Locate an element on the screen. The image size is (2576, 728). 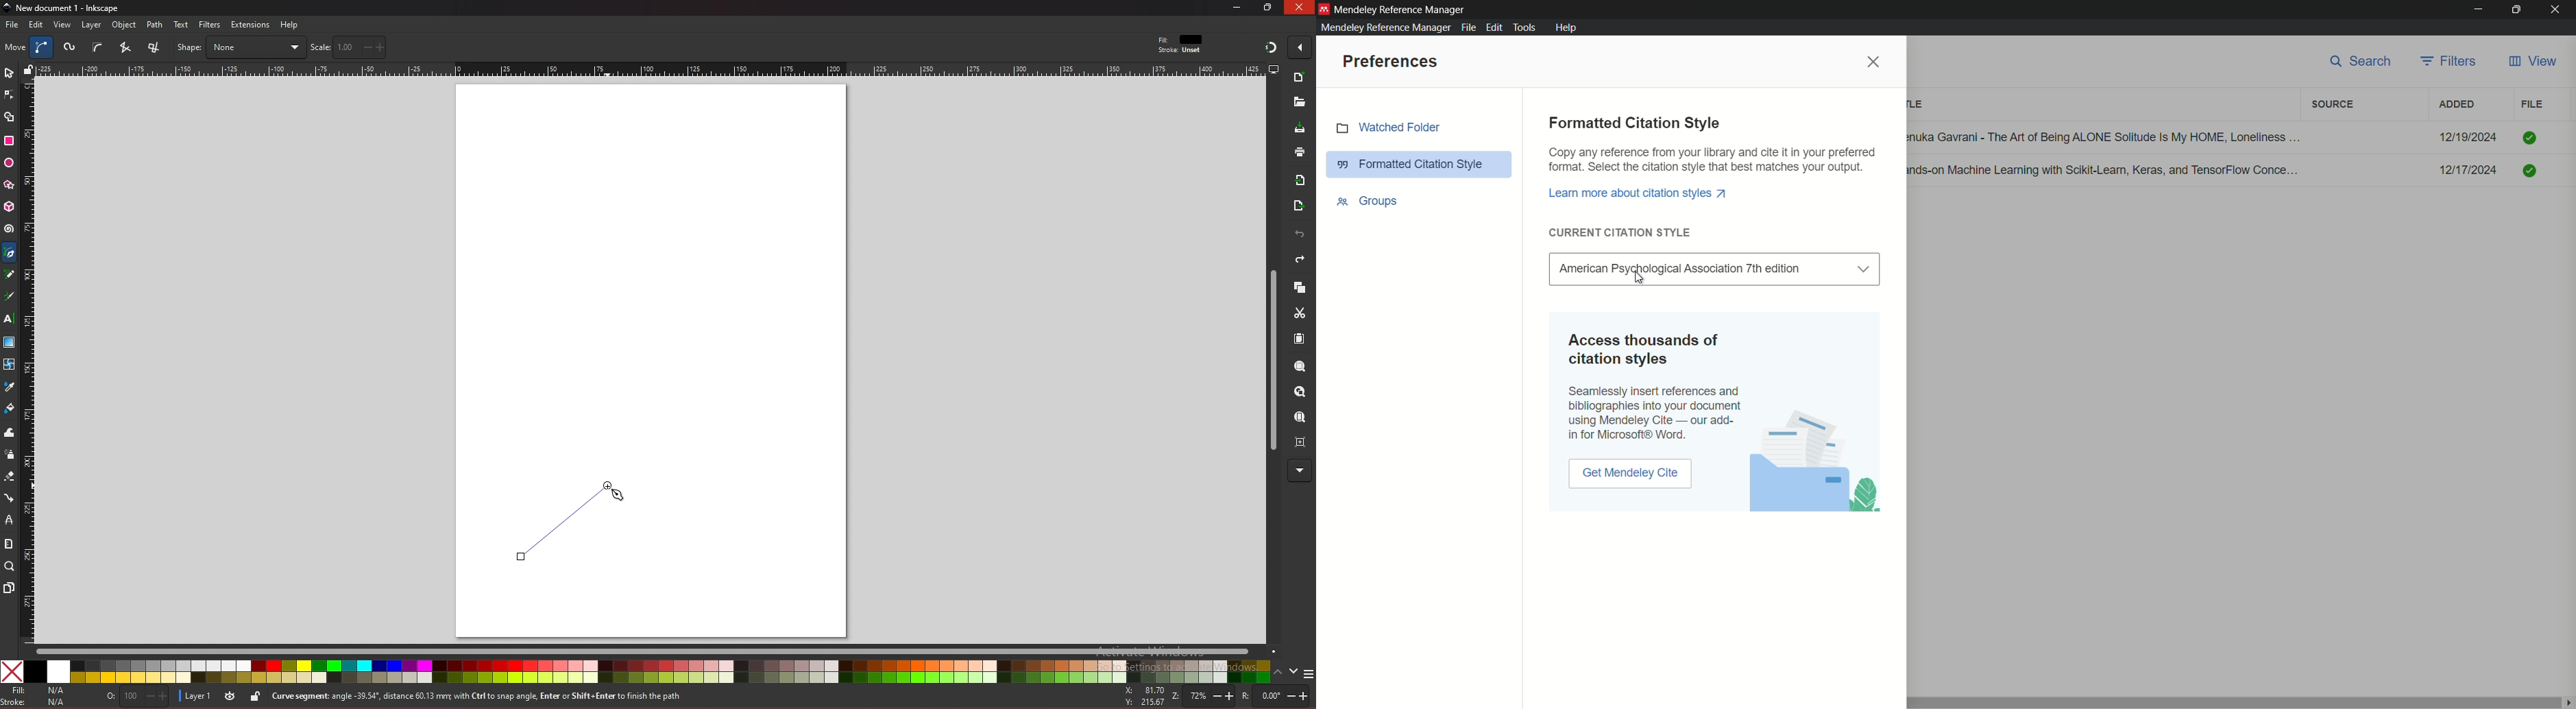
info is located at coordinates (513, 697).